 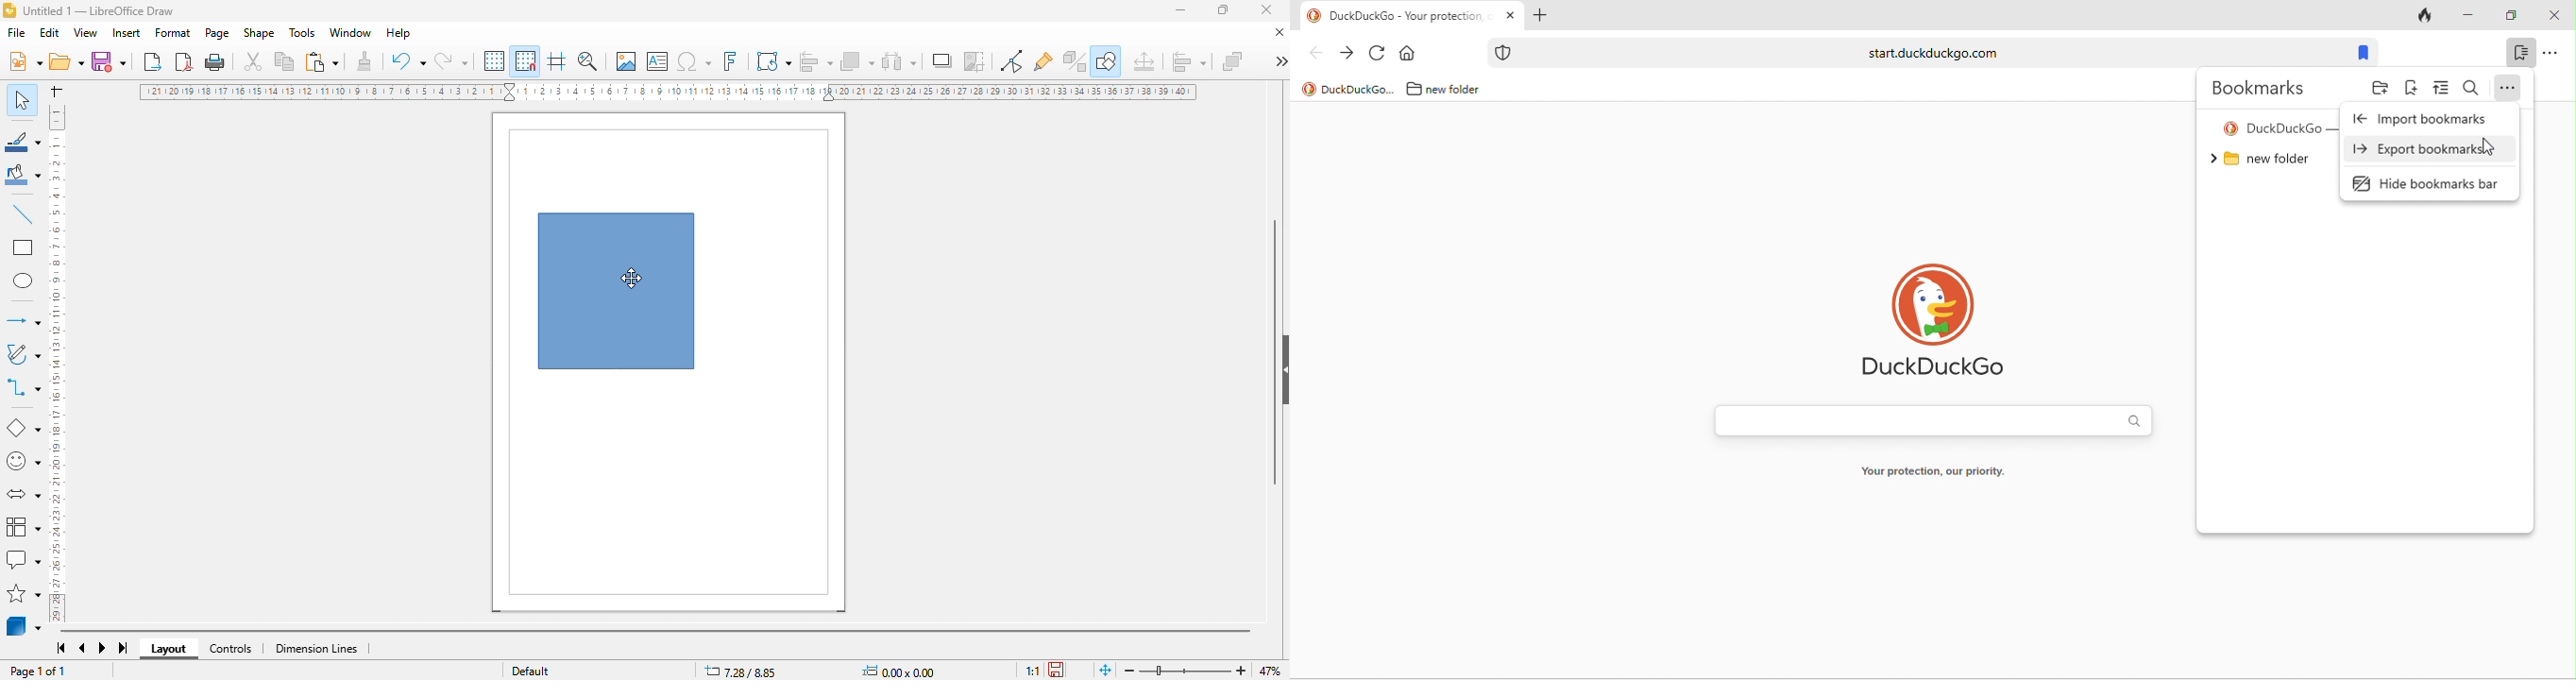 I want to click on edit, so click(x=50, y=32).